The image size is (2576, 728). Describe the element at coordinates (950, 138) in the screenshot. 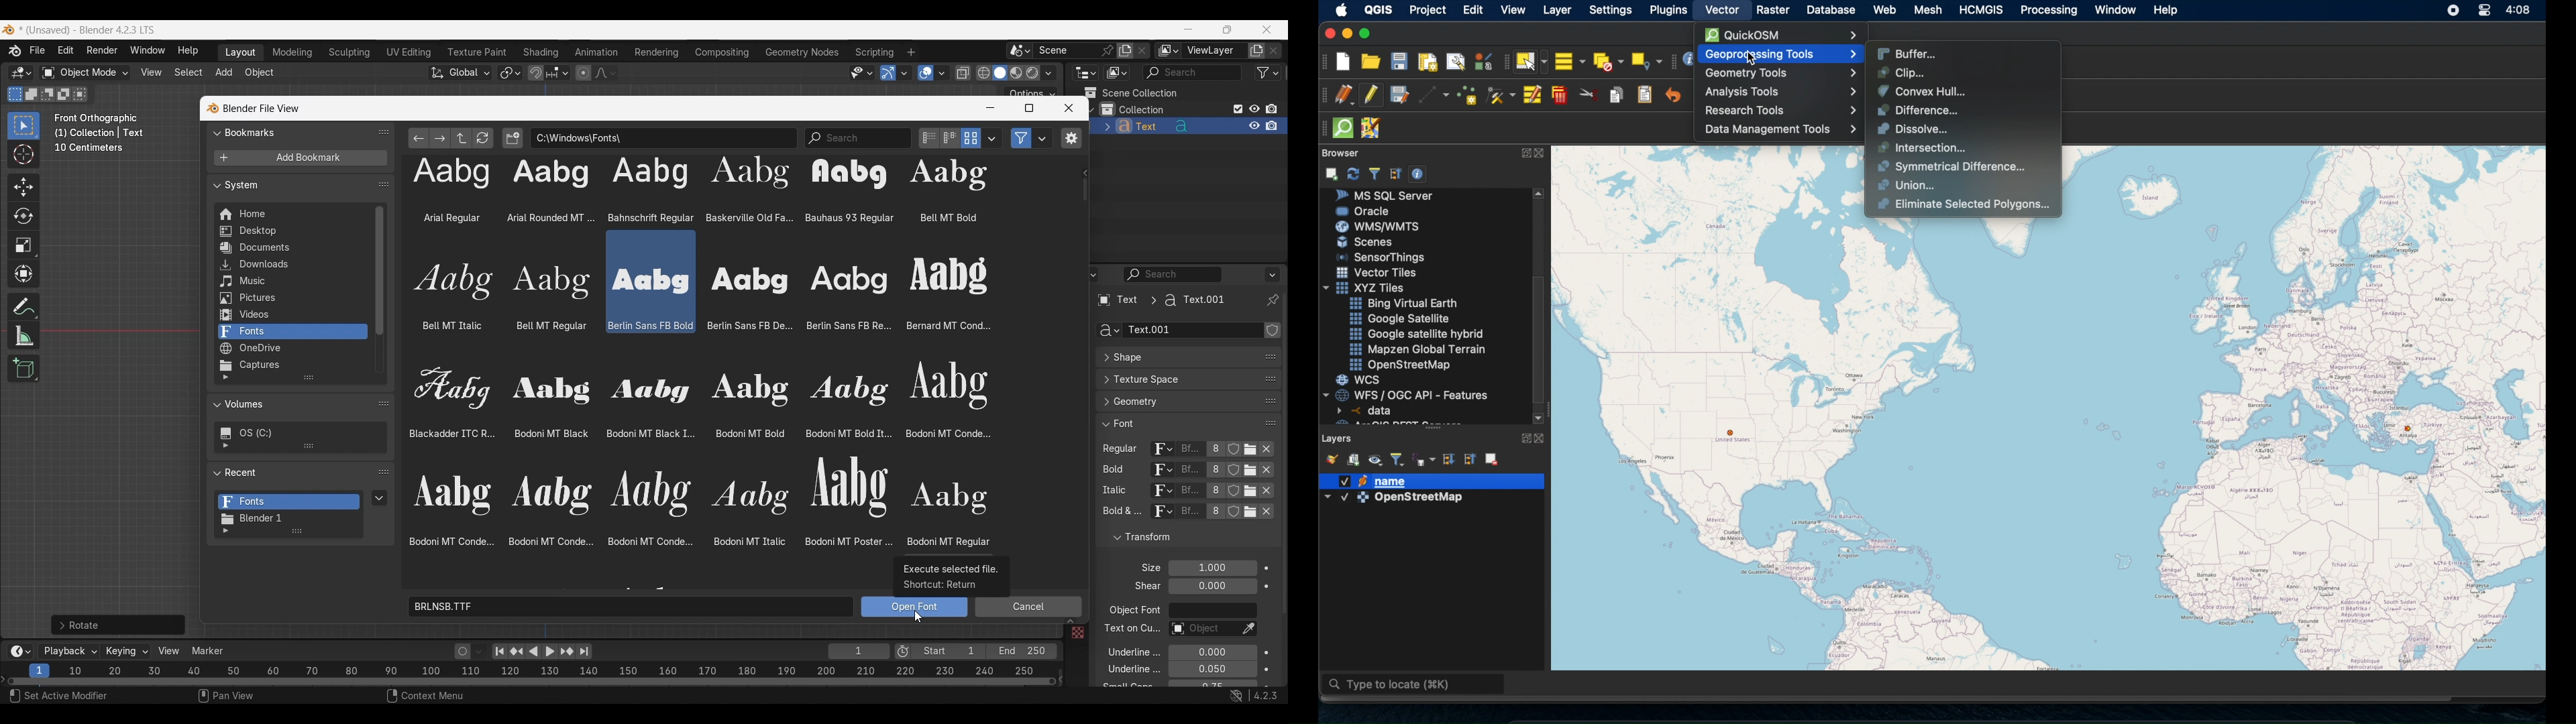

I see `Display settings, horizontal list` at that location.